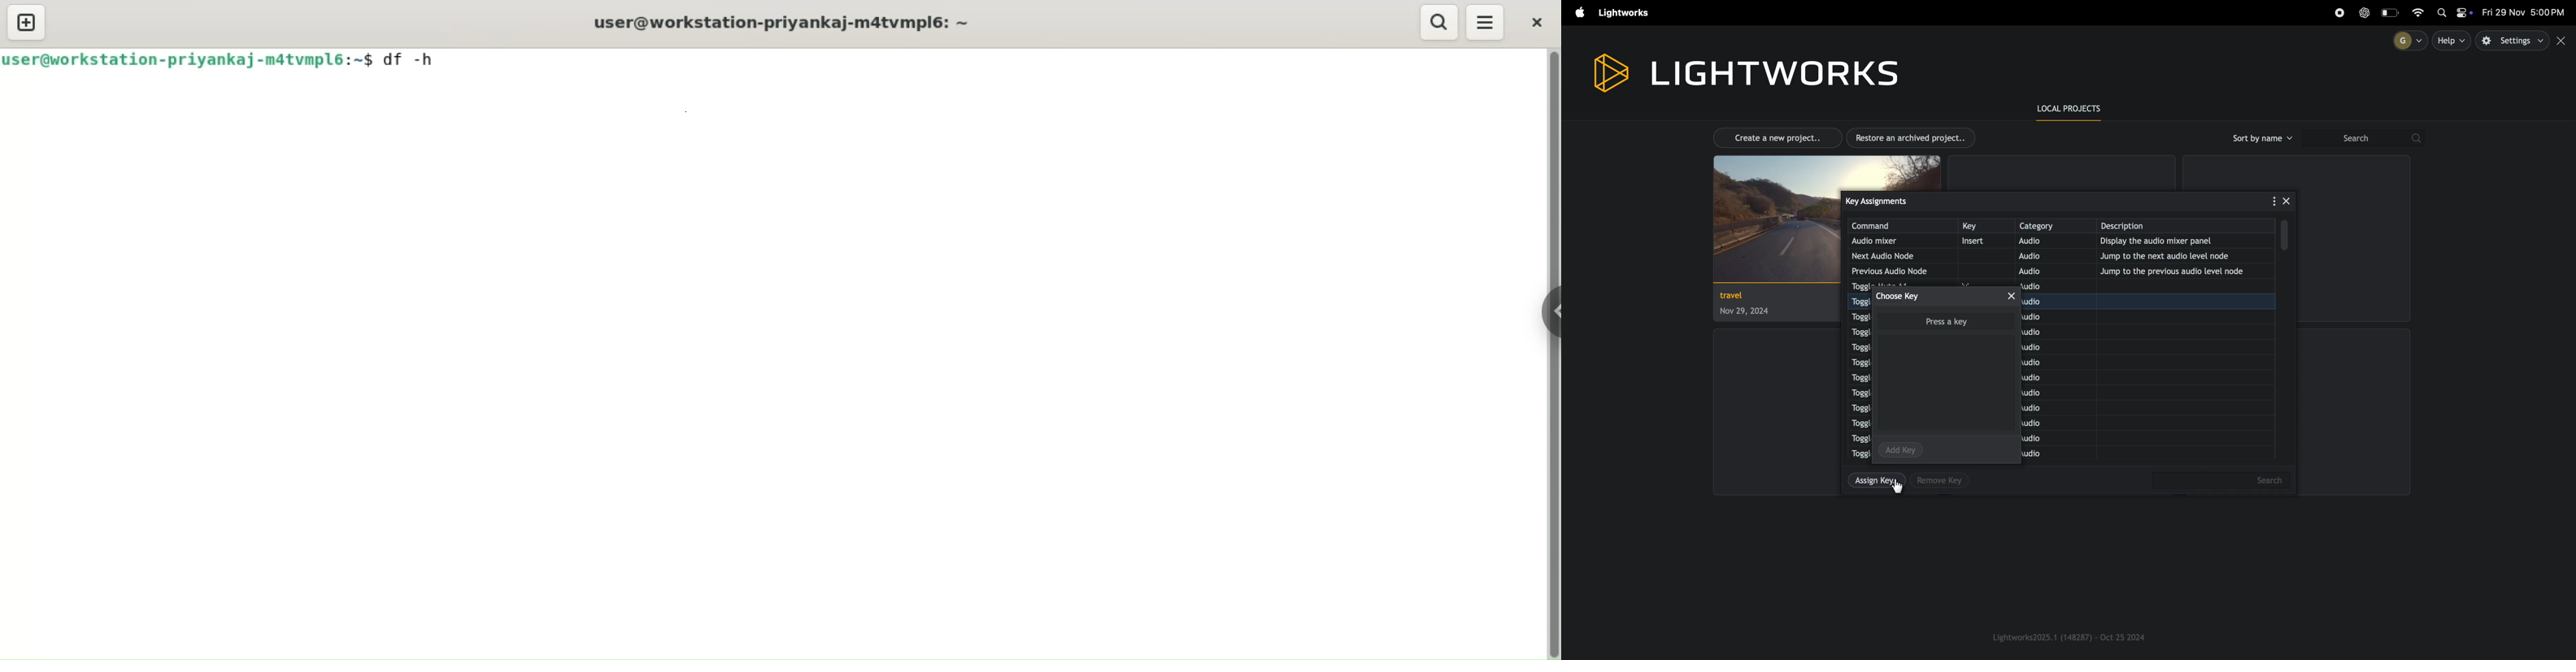  What do you see at coordinates (2044, 256) in the screenshot?
I see `audio` at bounding box center [2044, 256].